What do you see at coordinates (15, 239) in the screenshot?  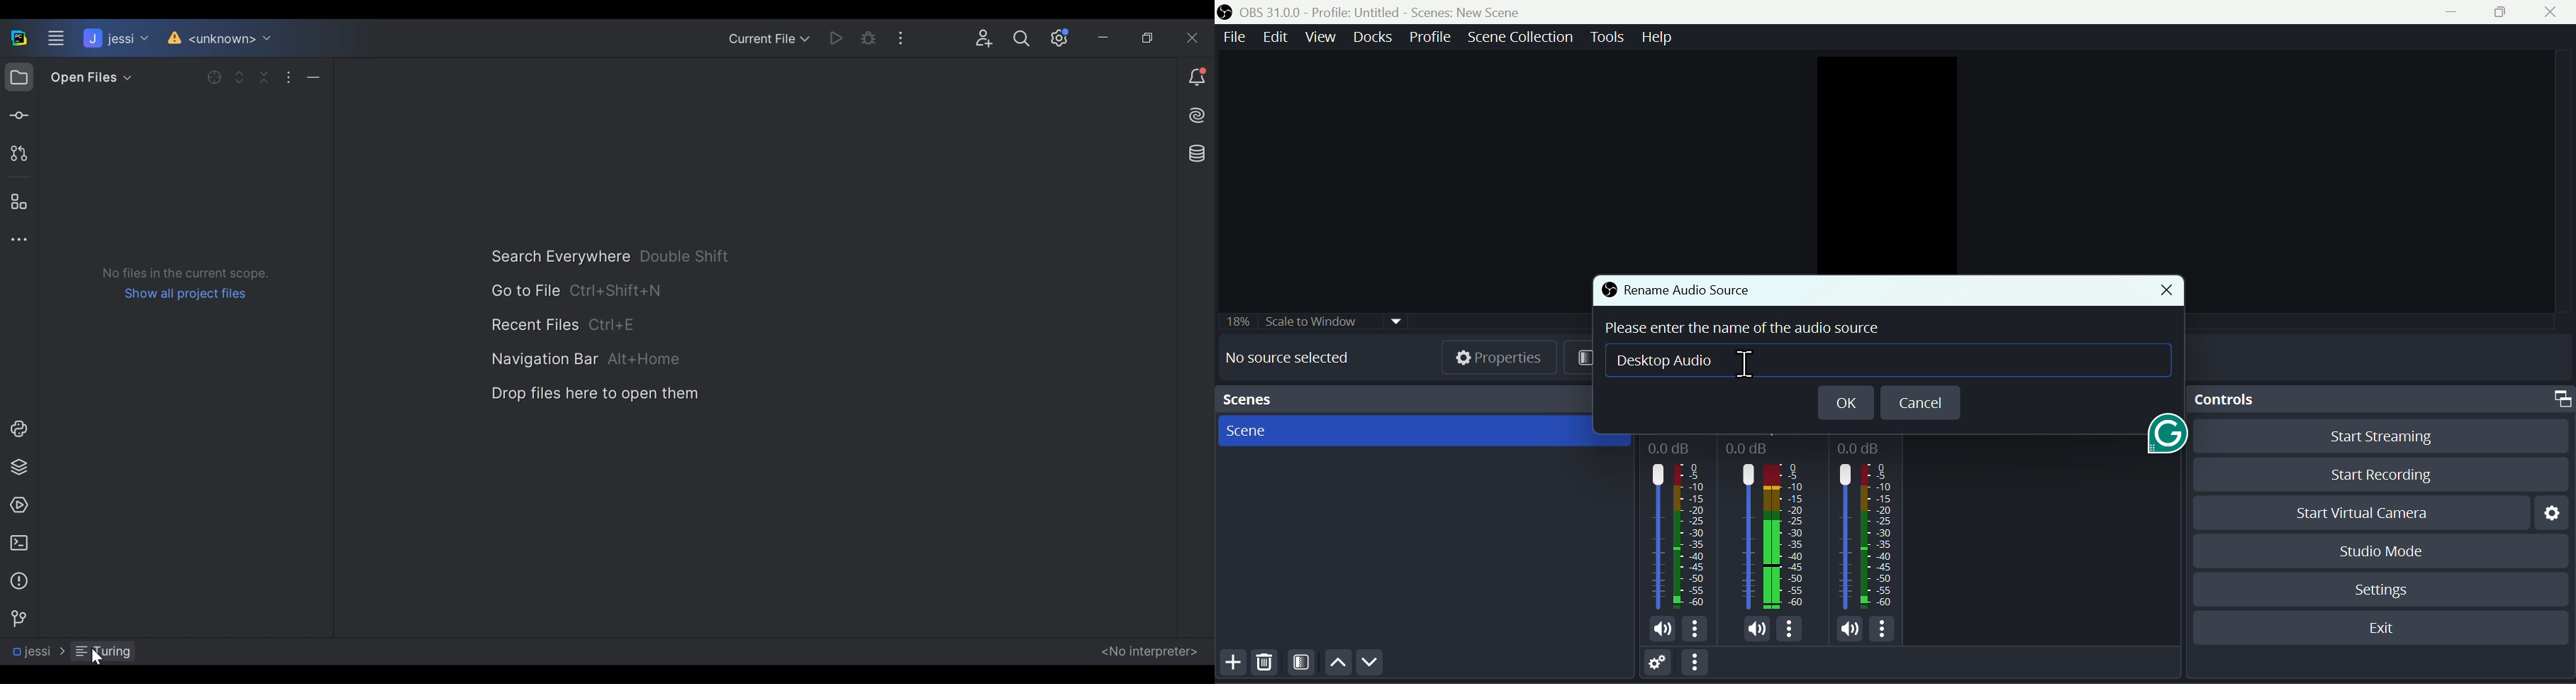 I see `More Tool Windows` at bounding box center [15, 239].